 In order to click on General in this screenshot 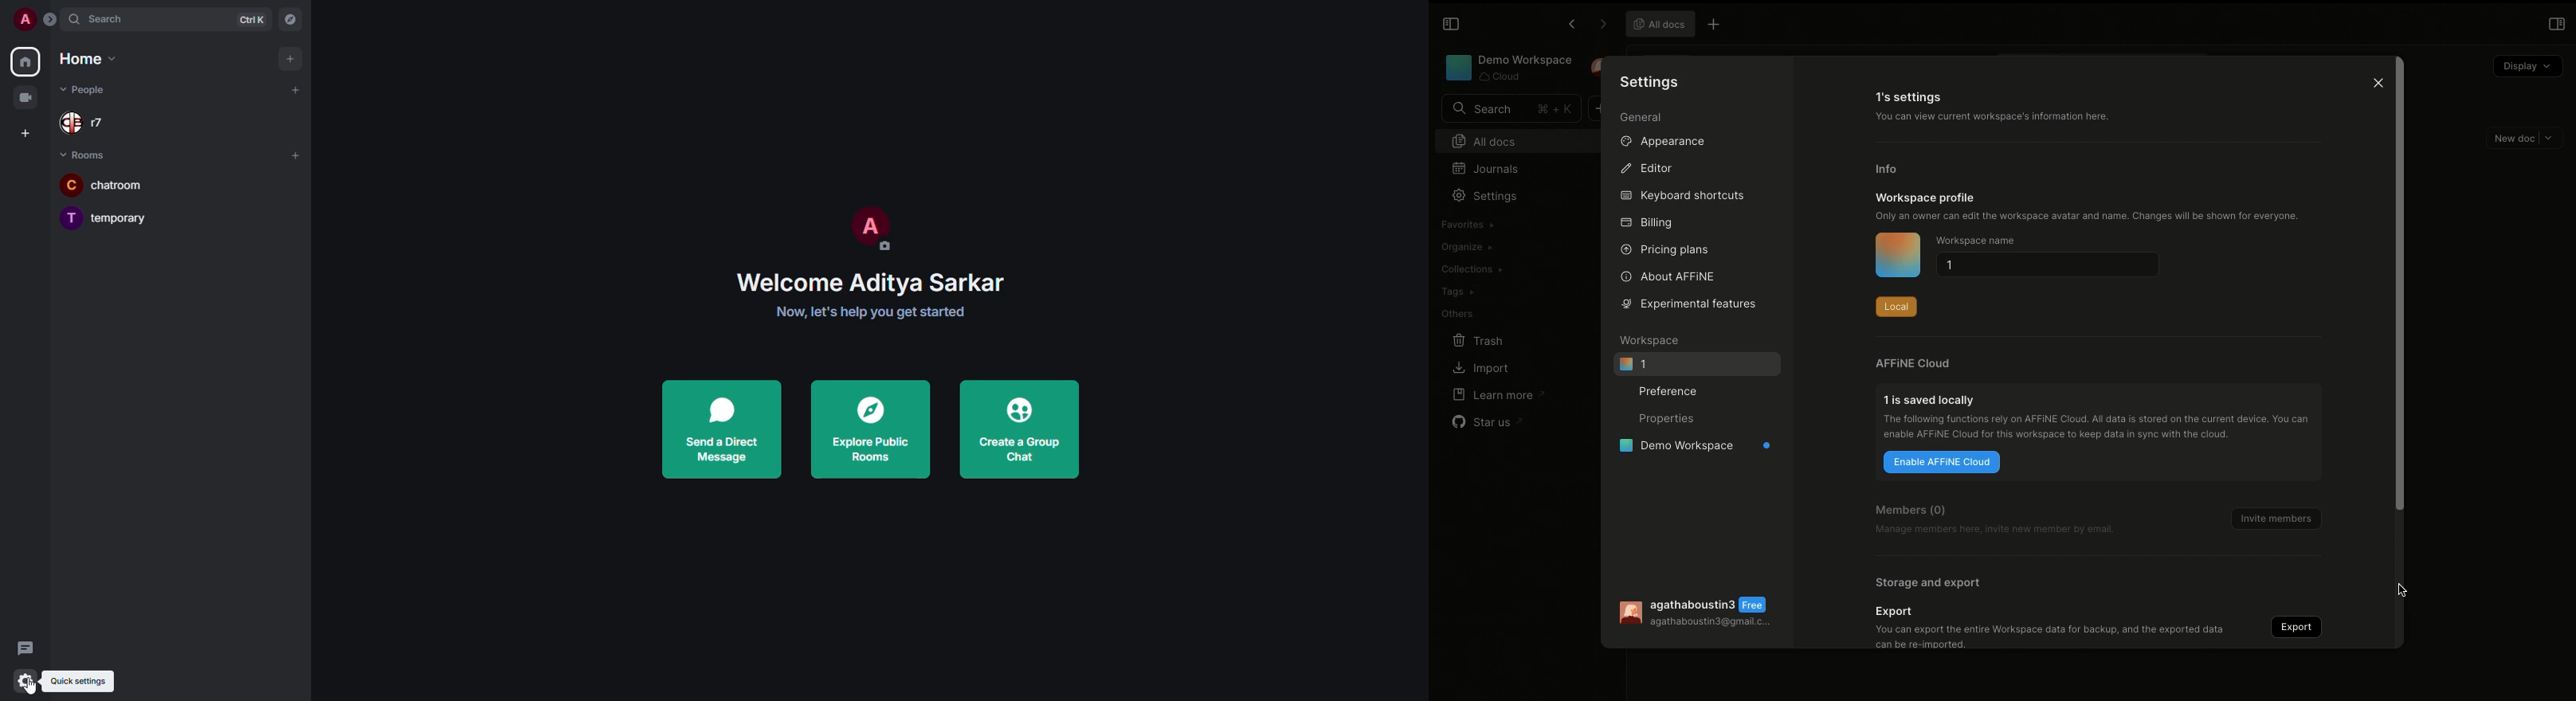, I will do `click(1641, 118)`.